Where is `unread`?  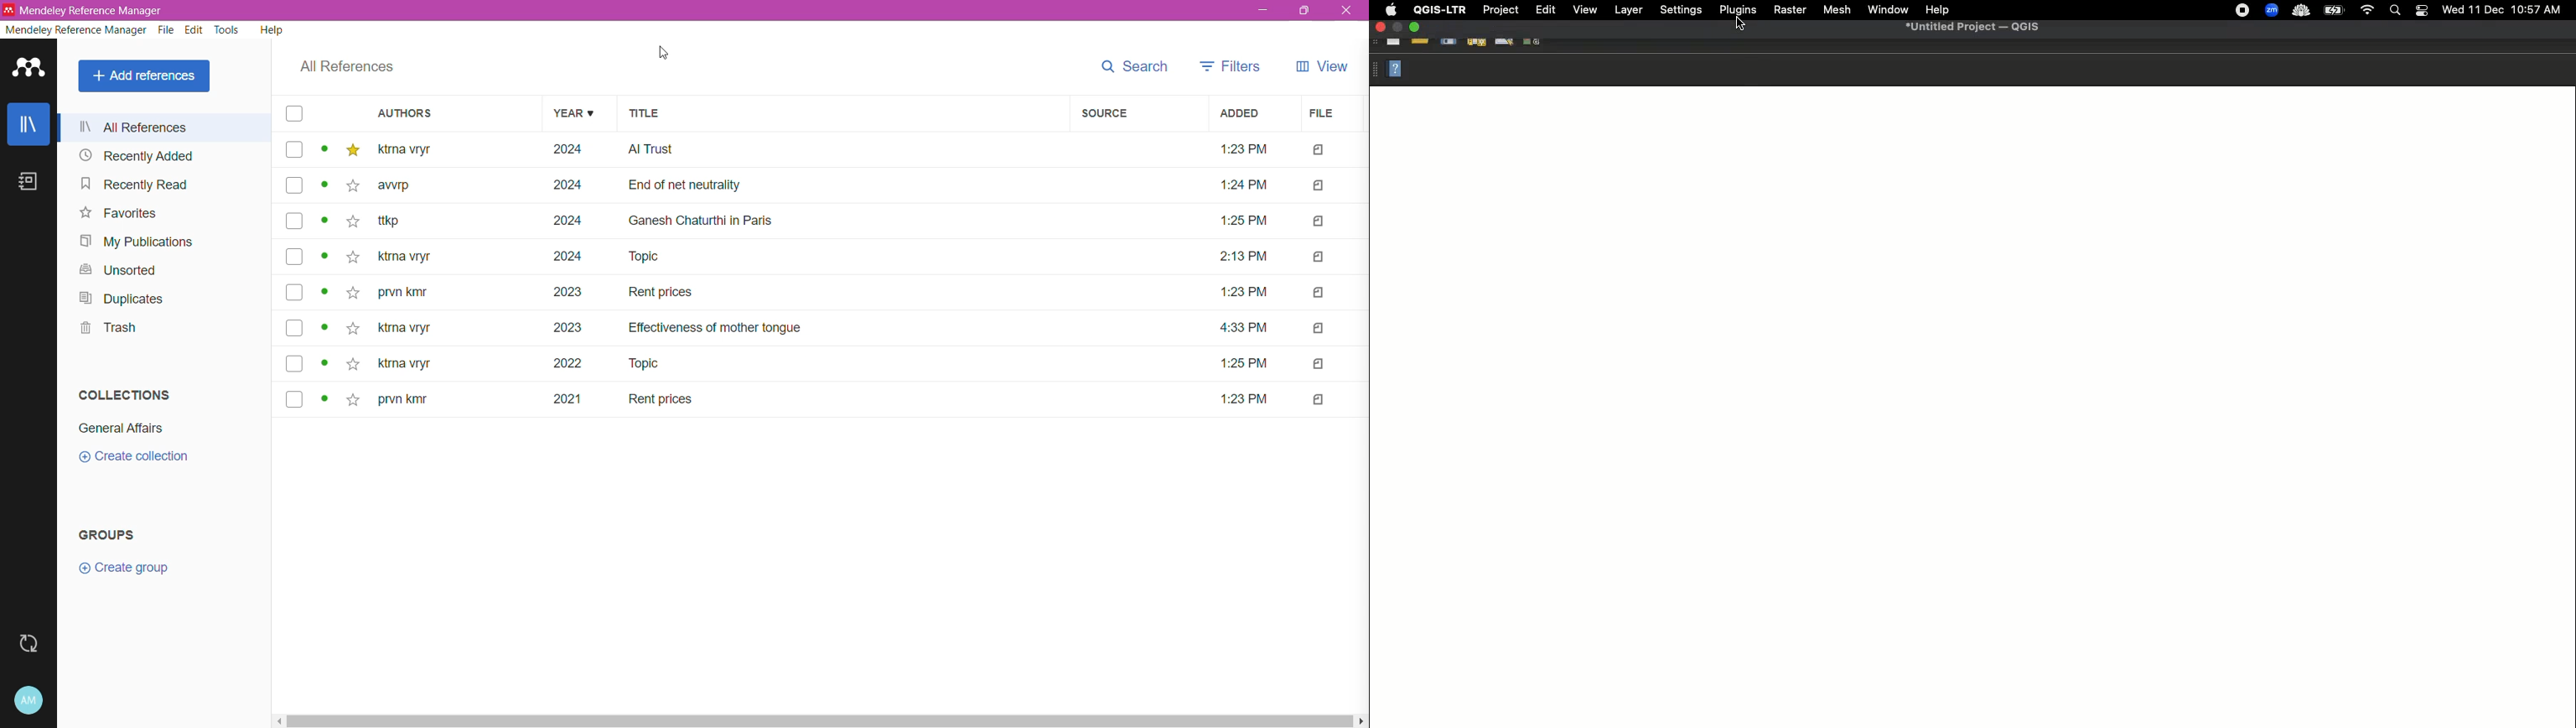 unread is located at coordinates (325, 148).